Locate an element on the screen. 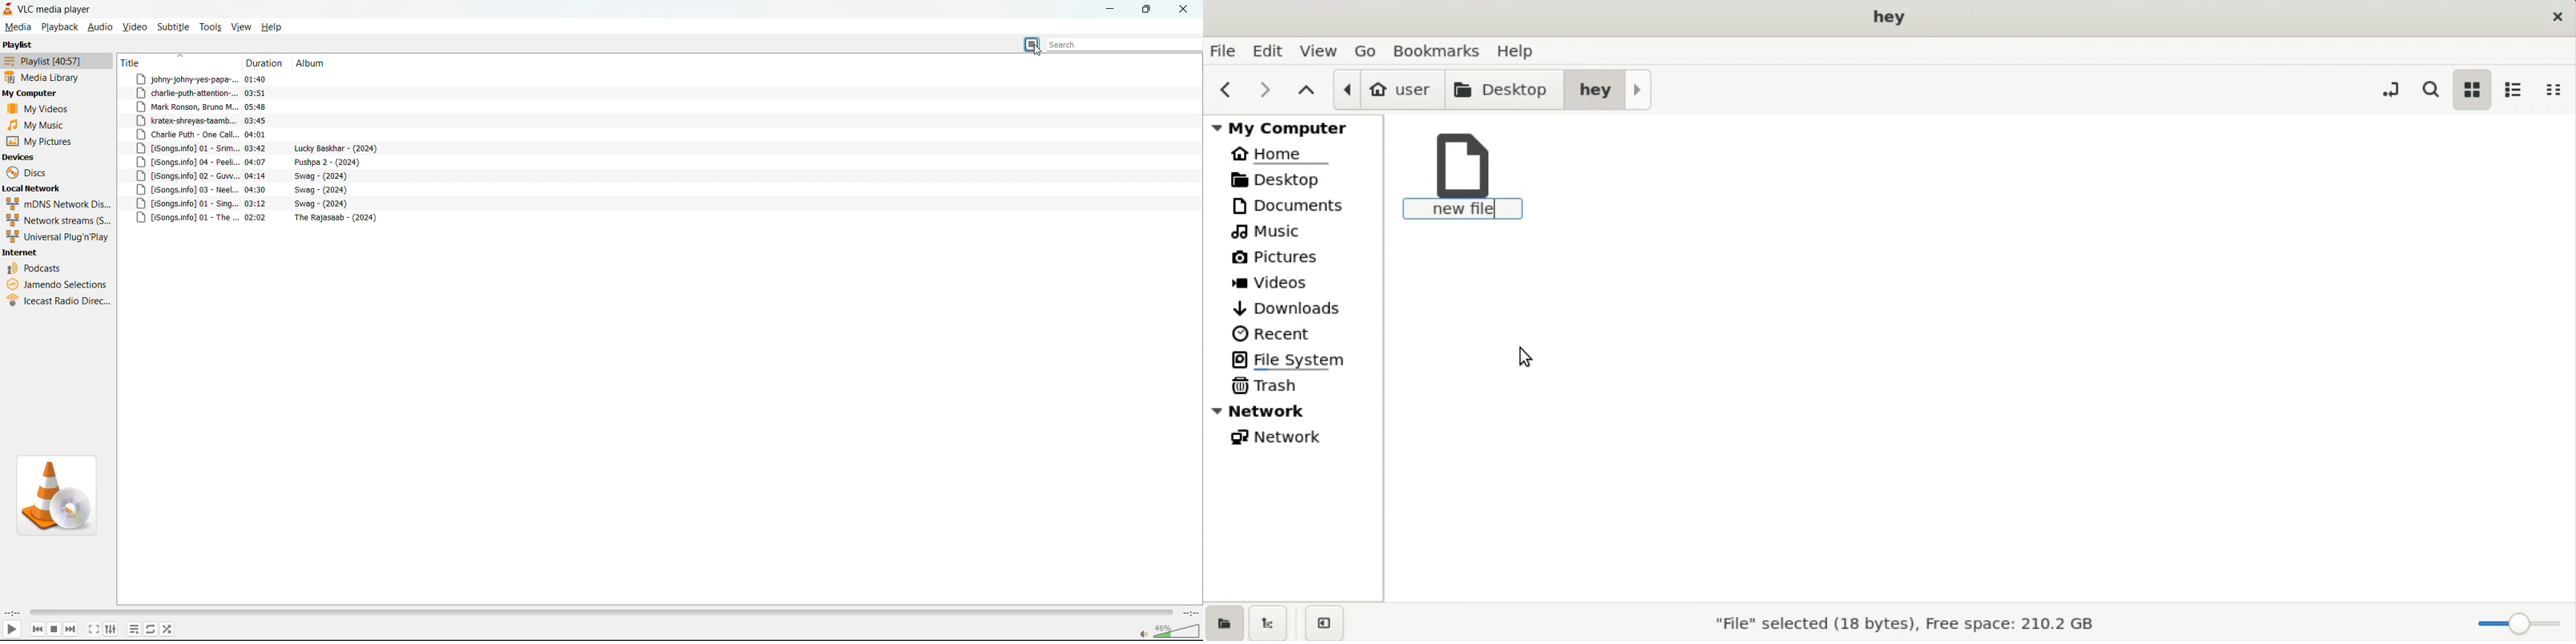 The width and height of the screenshot is (2576, 644). playlist is located at coordinates (18, 45).